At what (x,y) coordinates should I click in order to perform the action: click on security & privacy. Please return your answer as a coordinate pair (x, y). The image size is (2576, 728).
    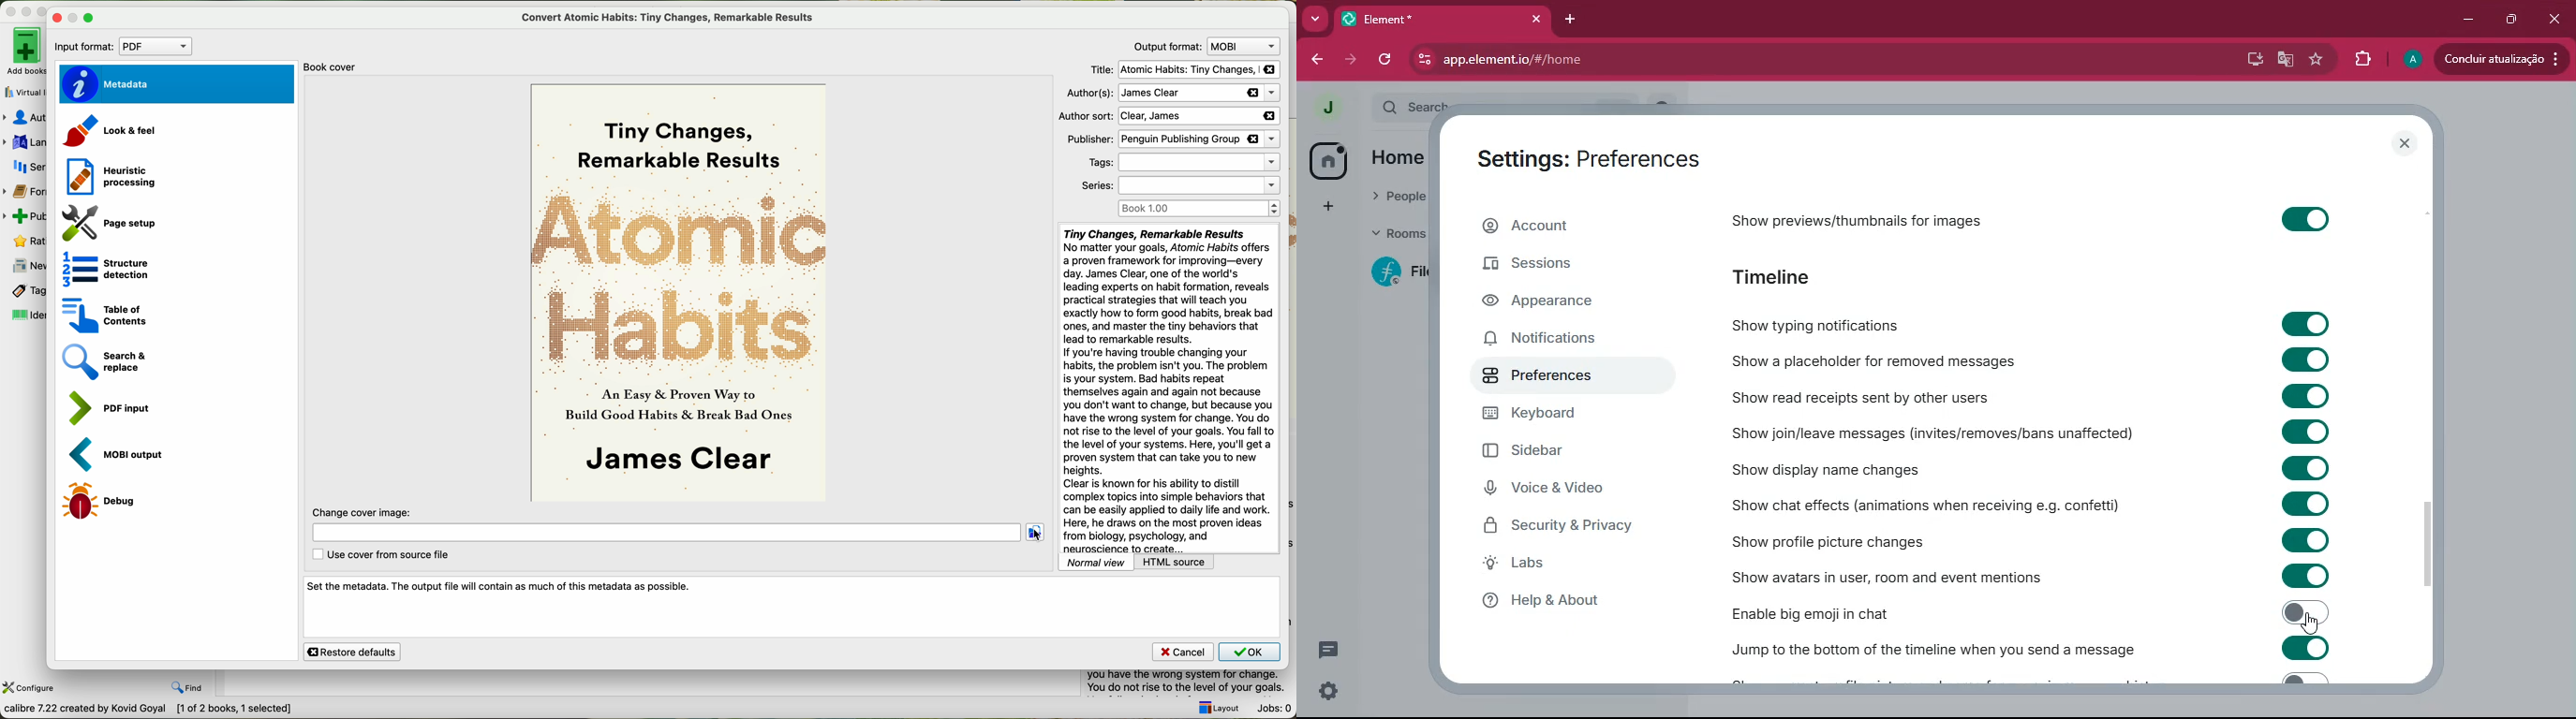
    Looking at the image, I should click on (1569, 527).